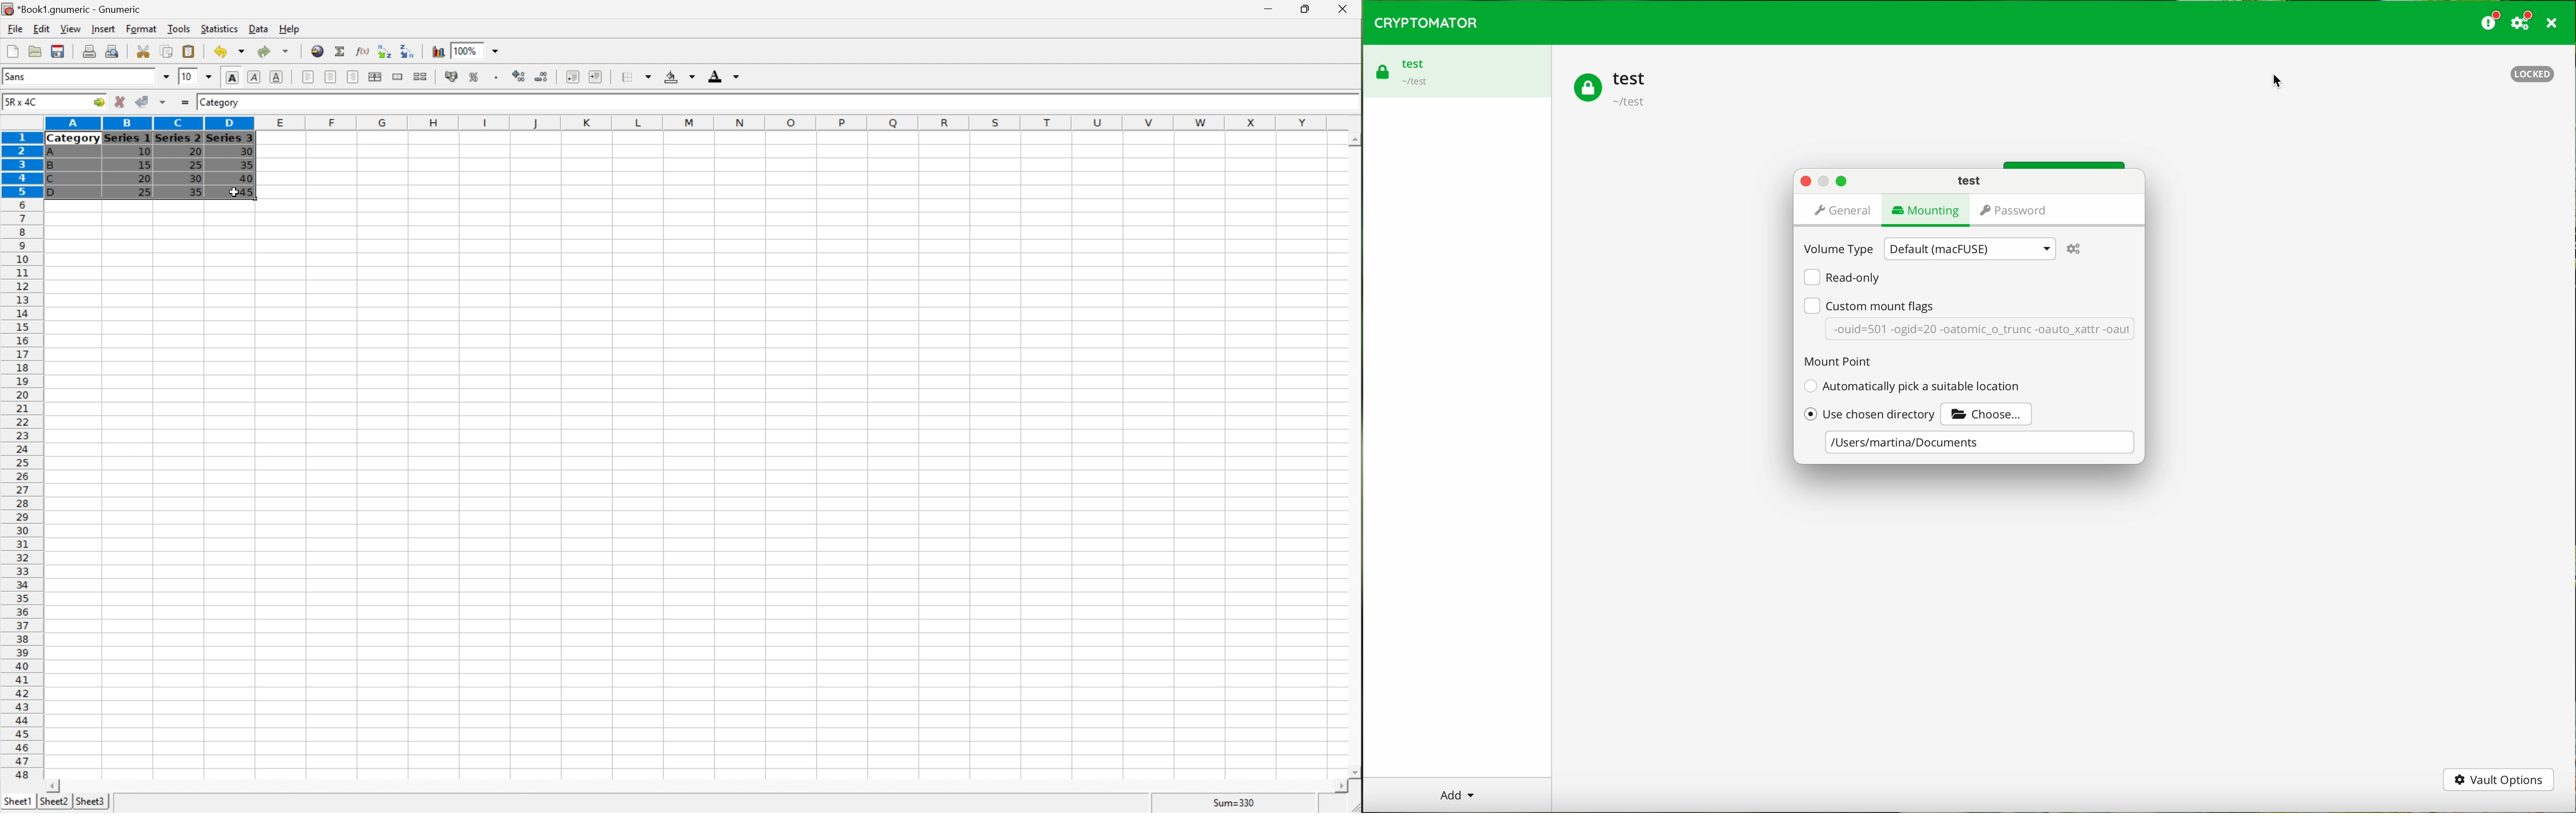  What do you see at coordinates (51, 166) in the screenshot?
I see `B` at bounding box center [51, 166].